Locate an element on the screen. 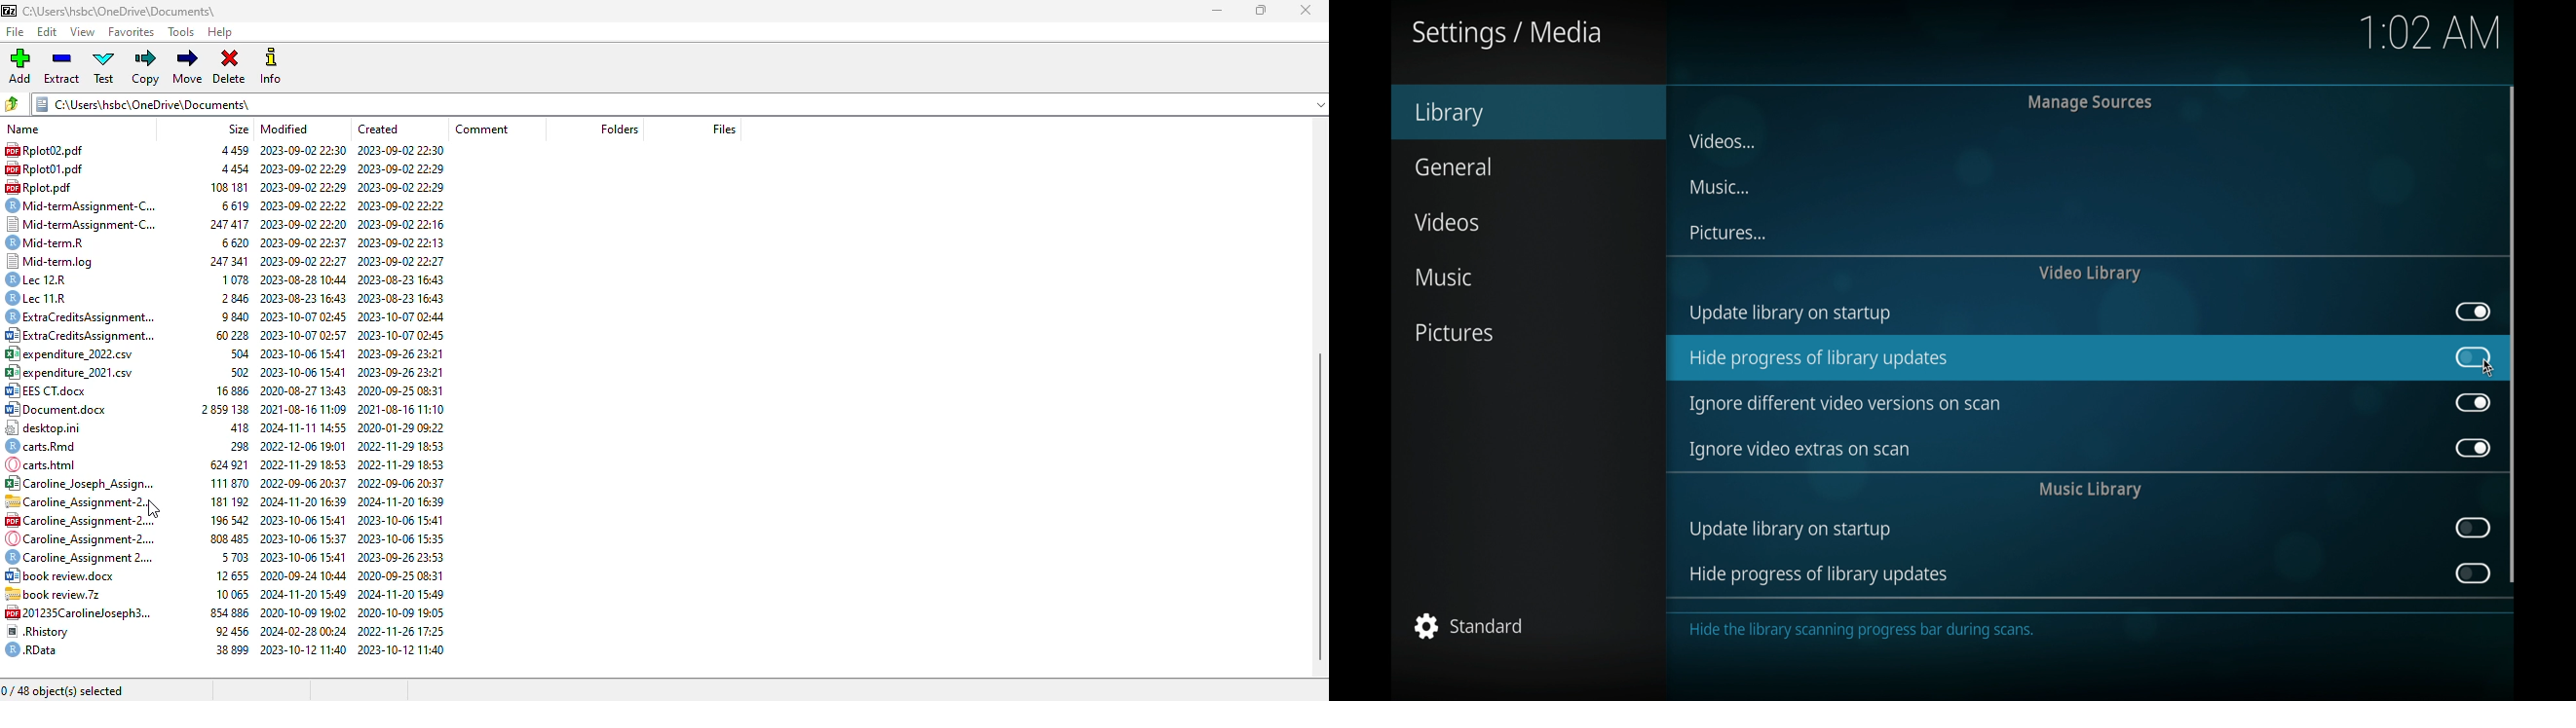  general is located at coordinates (1454, 167).